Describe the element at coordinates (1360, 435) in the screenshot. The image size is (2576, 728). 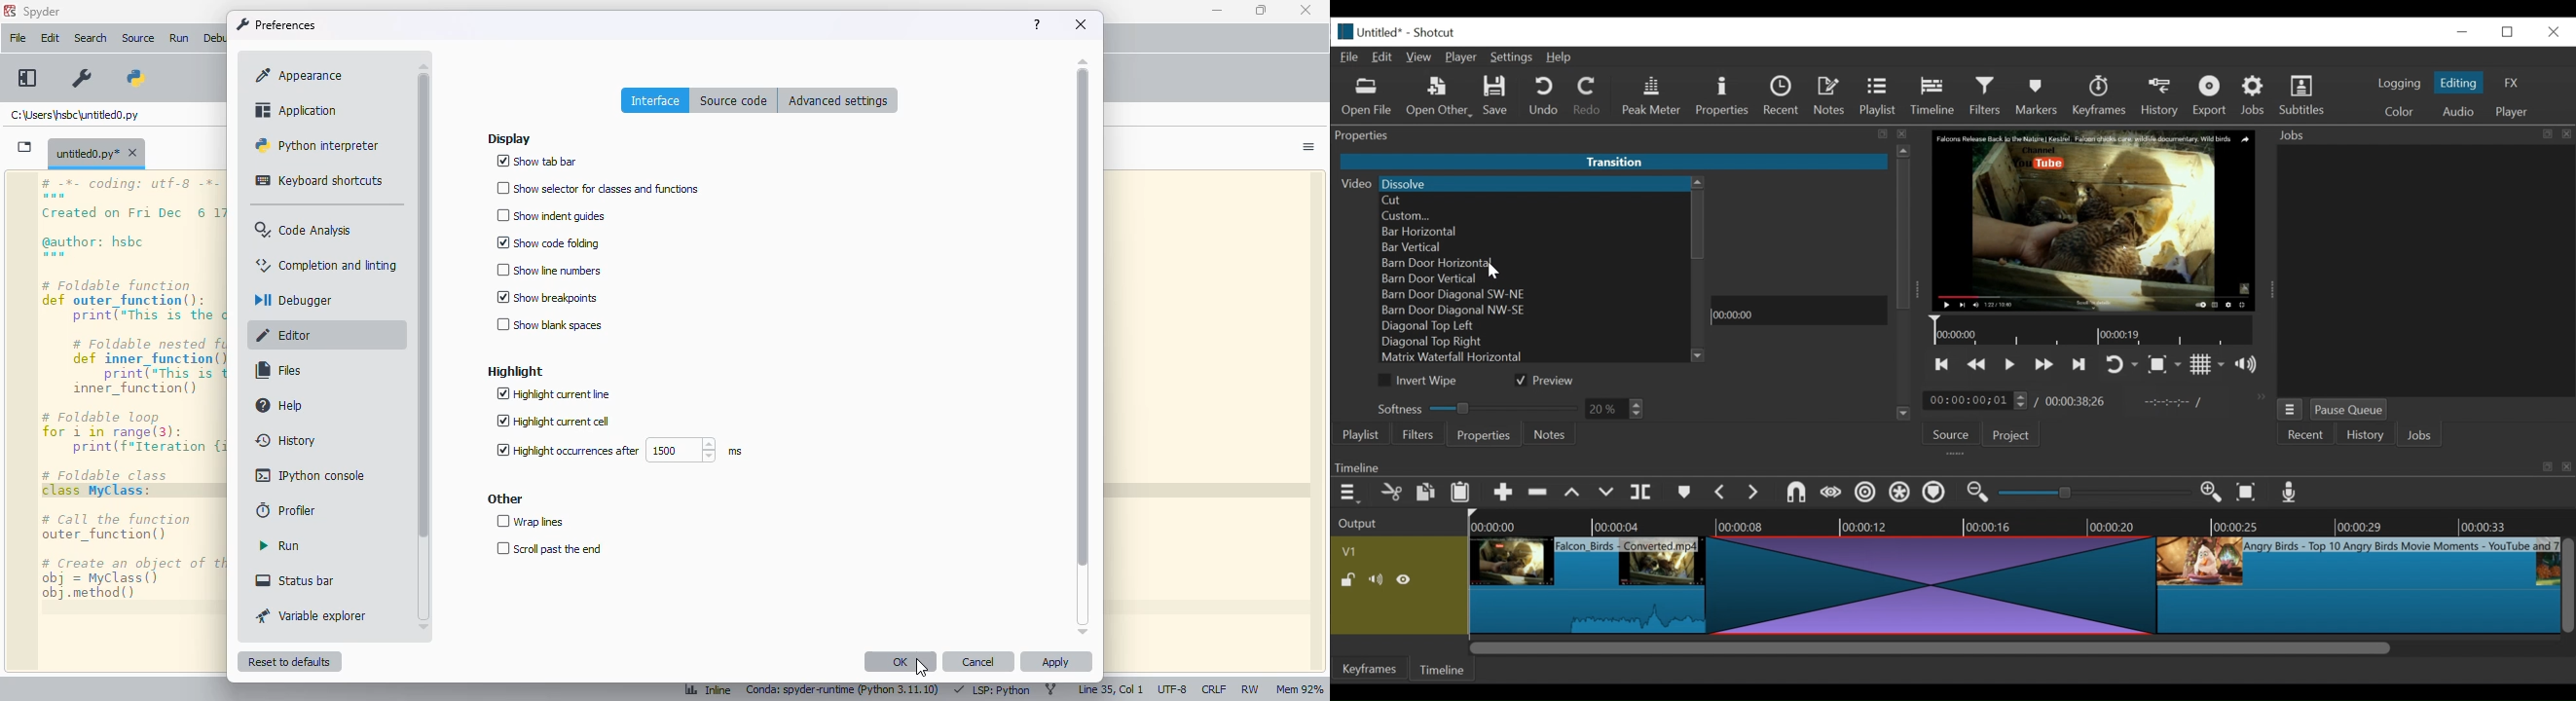
I see `playlist` at that location.